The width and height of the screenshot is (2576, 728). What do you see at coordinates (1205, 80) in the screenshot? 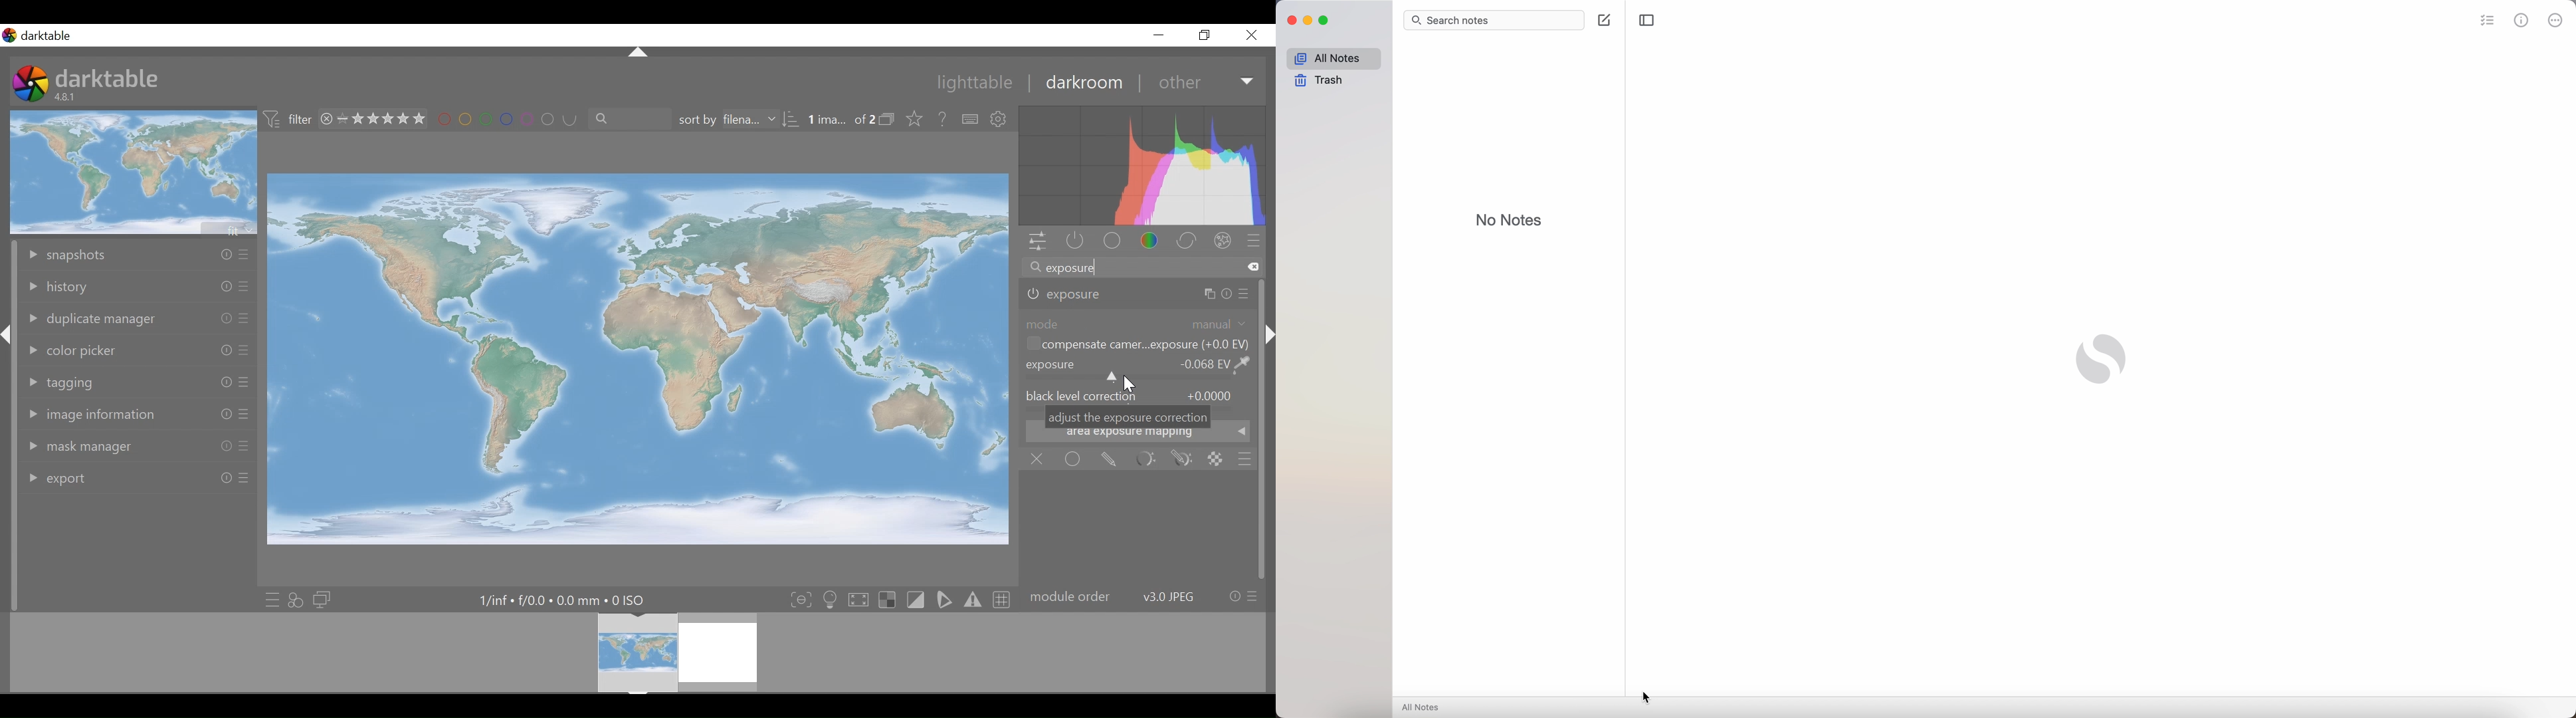
I see `Other` at bounding box center [1205, 80].